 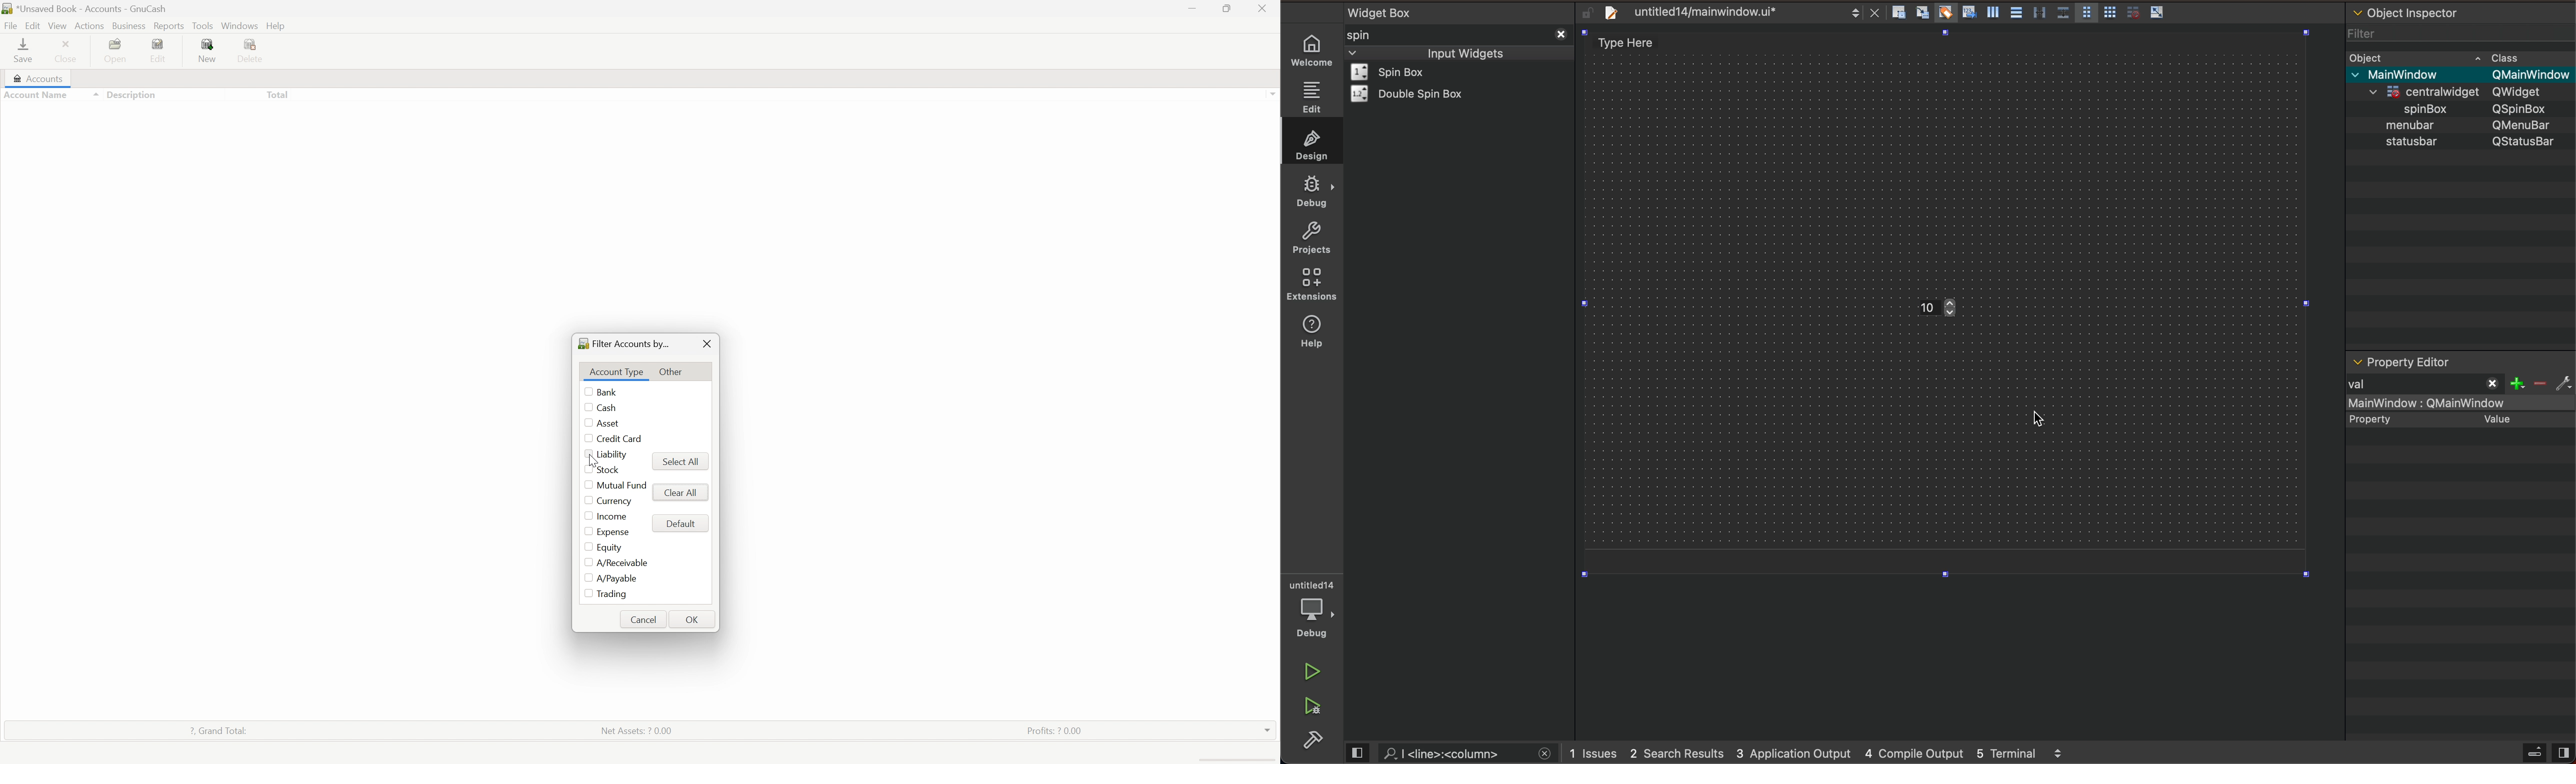 What do you see at coordinates (2525, 92) in the screenshot?
I see `` at bounding box center [2525, 92].